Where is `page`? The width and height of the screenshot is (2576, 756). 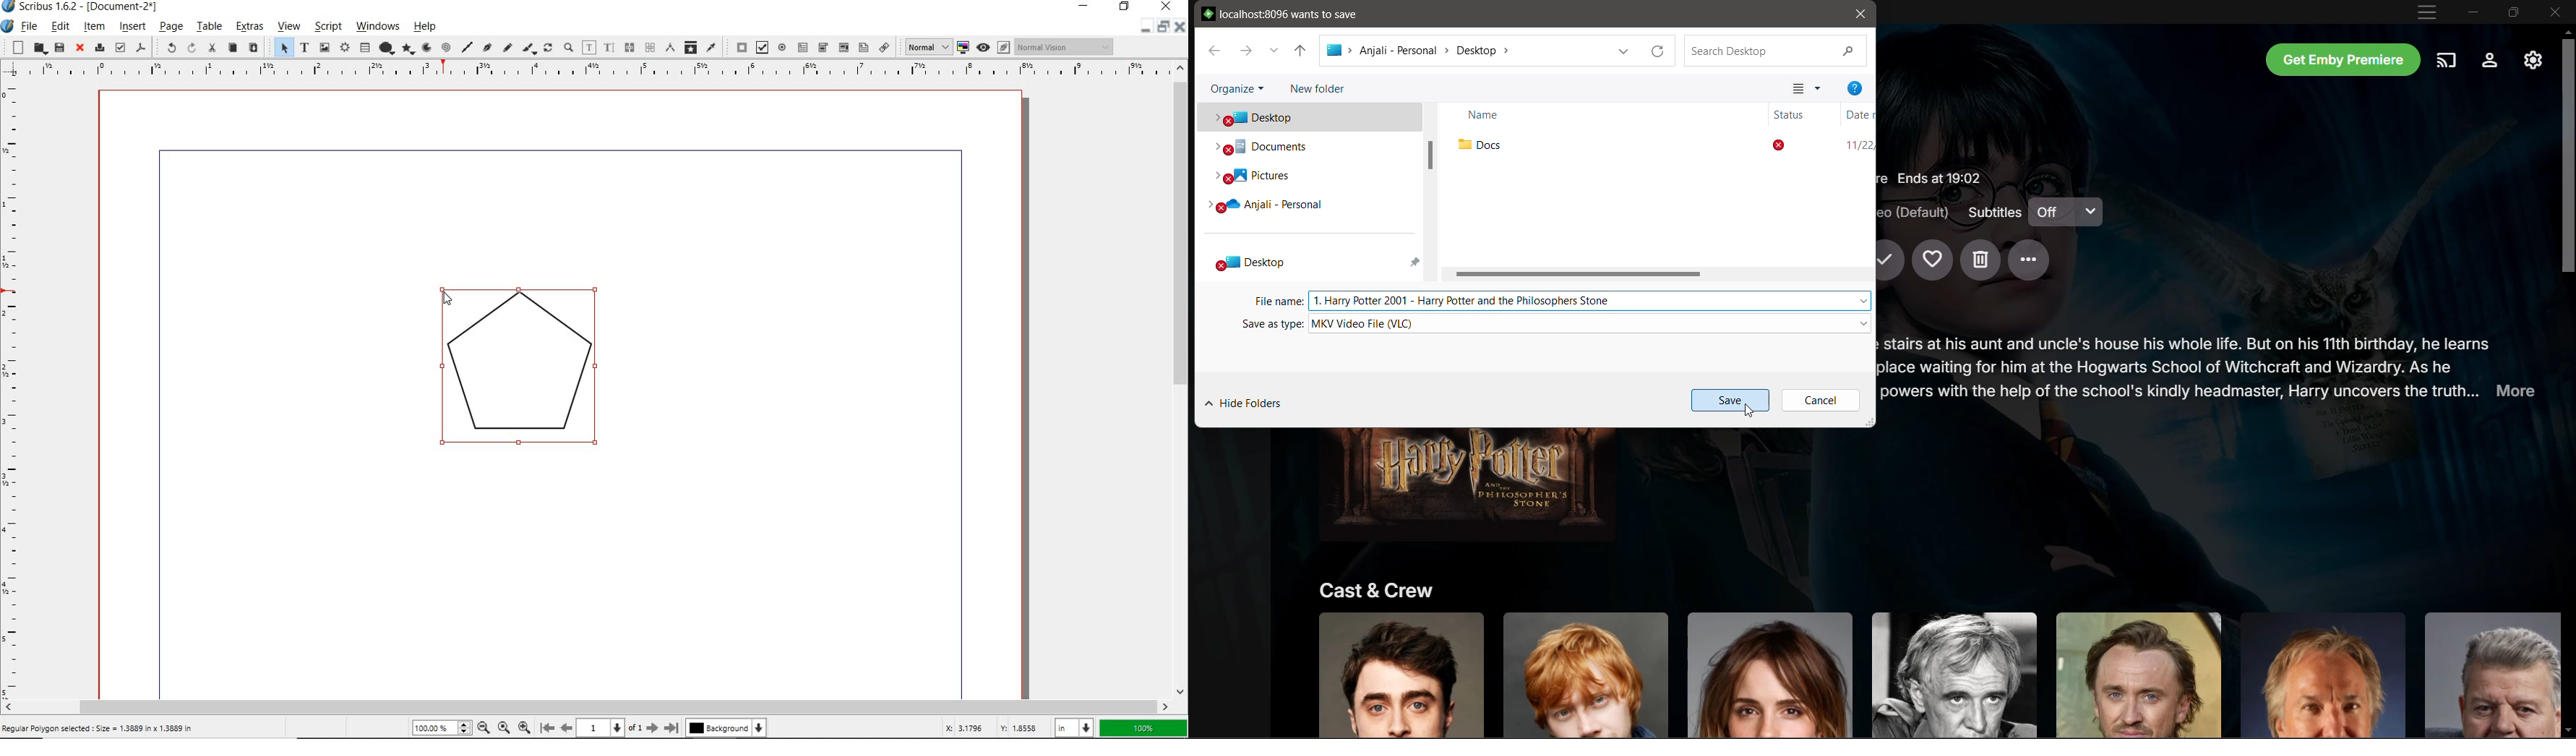 page is located at coordinates (171, 27).